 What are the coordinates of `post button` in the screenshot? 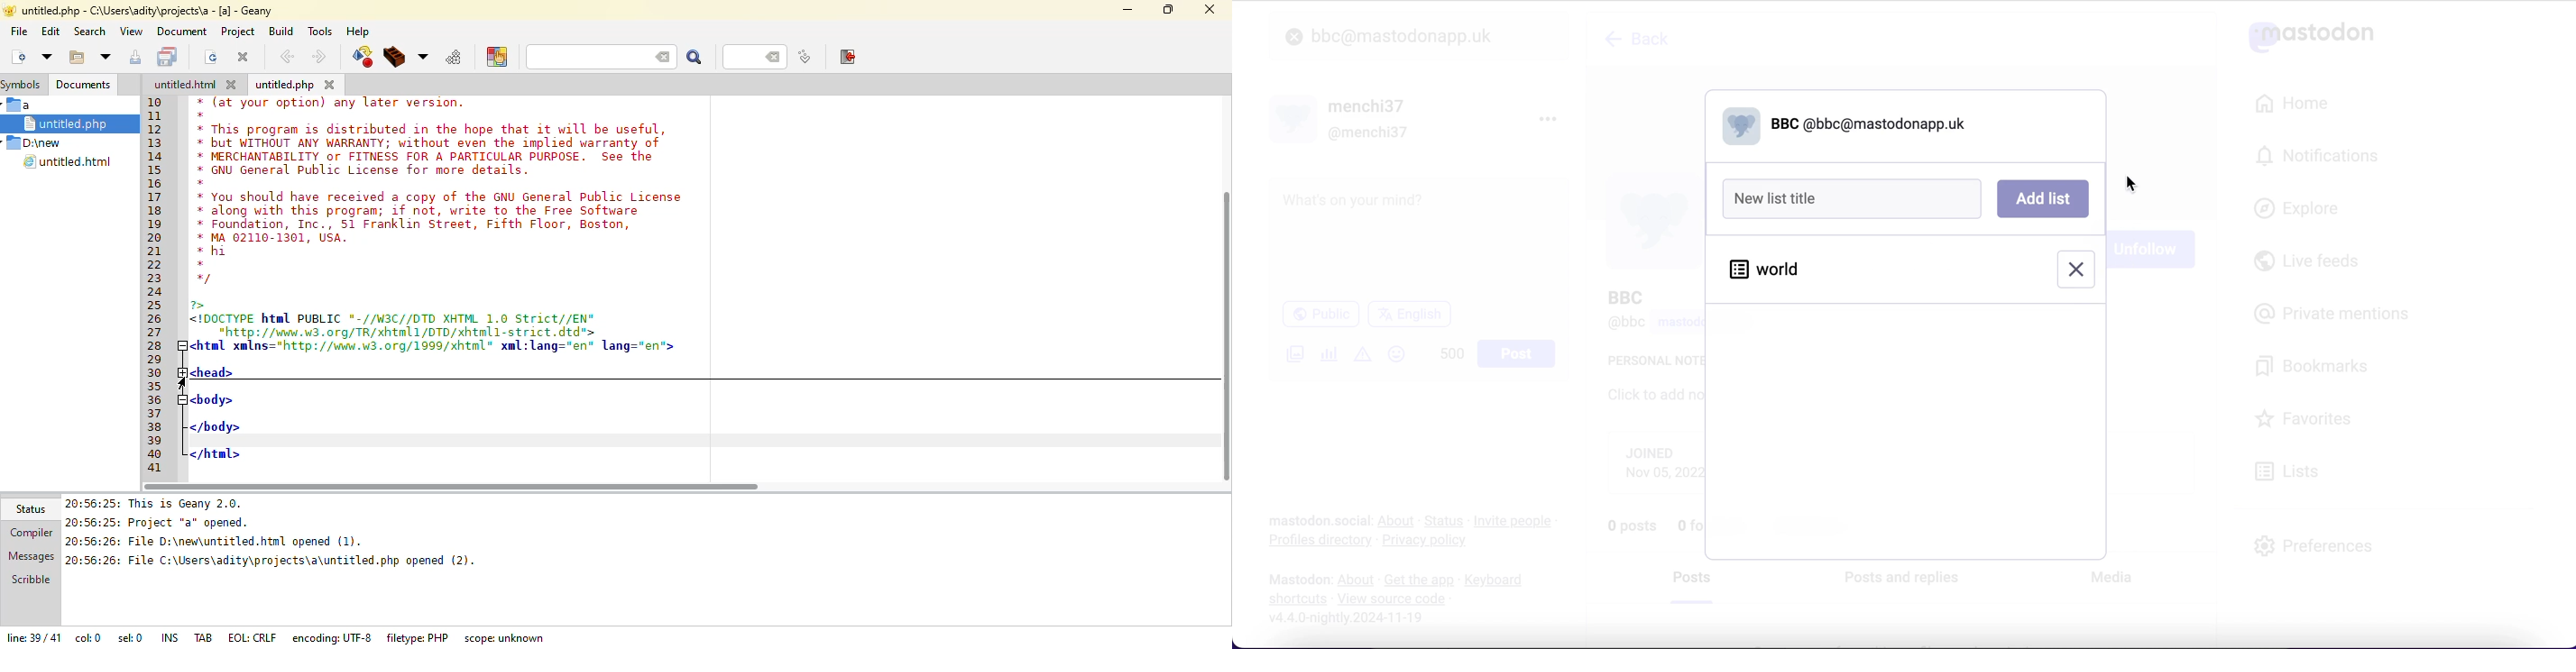 It's located at (1519, 354).